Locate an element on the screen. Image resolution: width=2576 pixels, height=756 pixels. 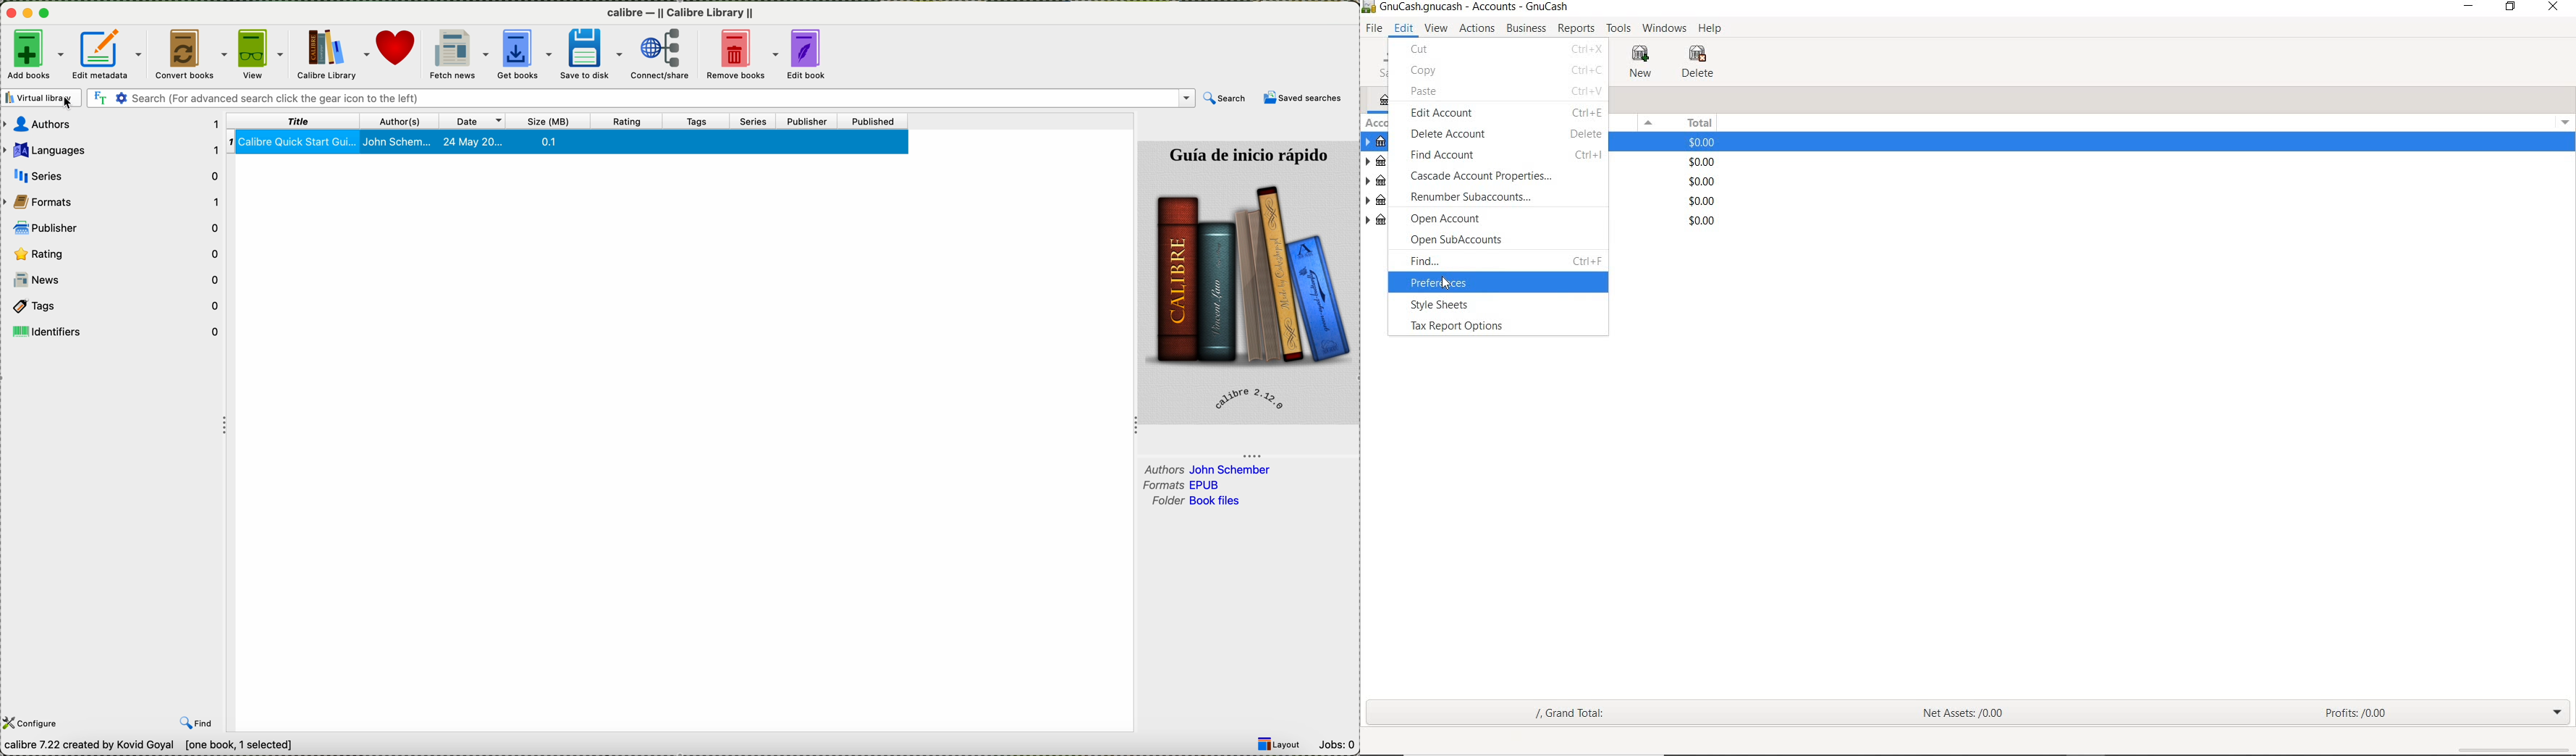
minimize is located at coordinates (2467, 7).